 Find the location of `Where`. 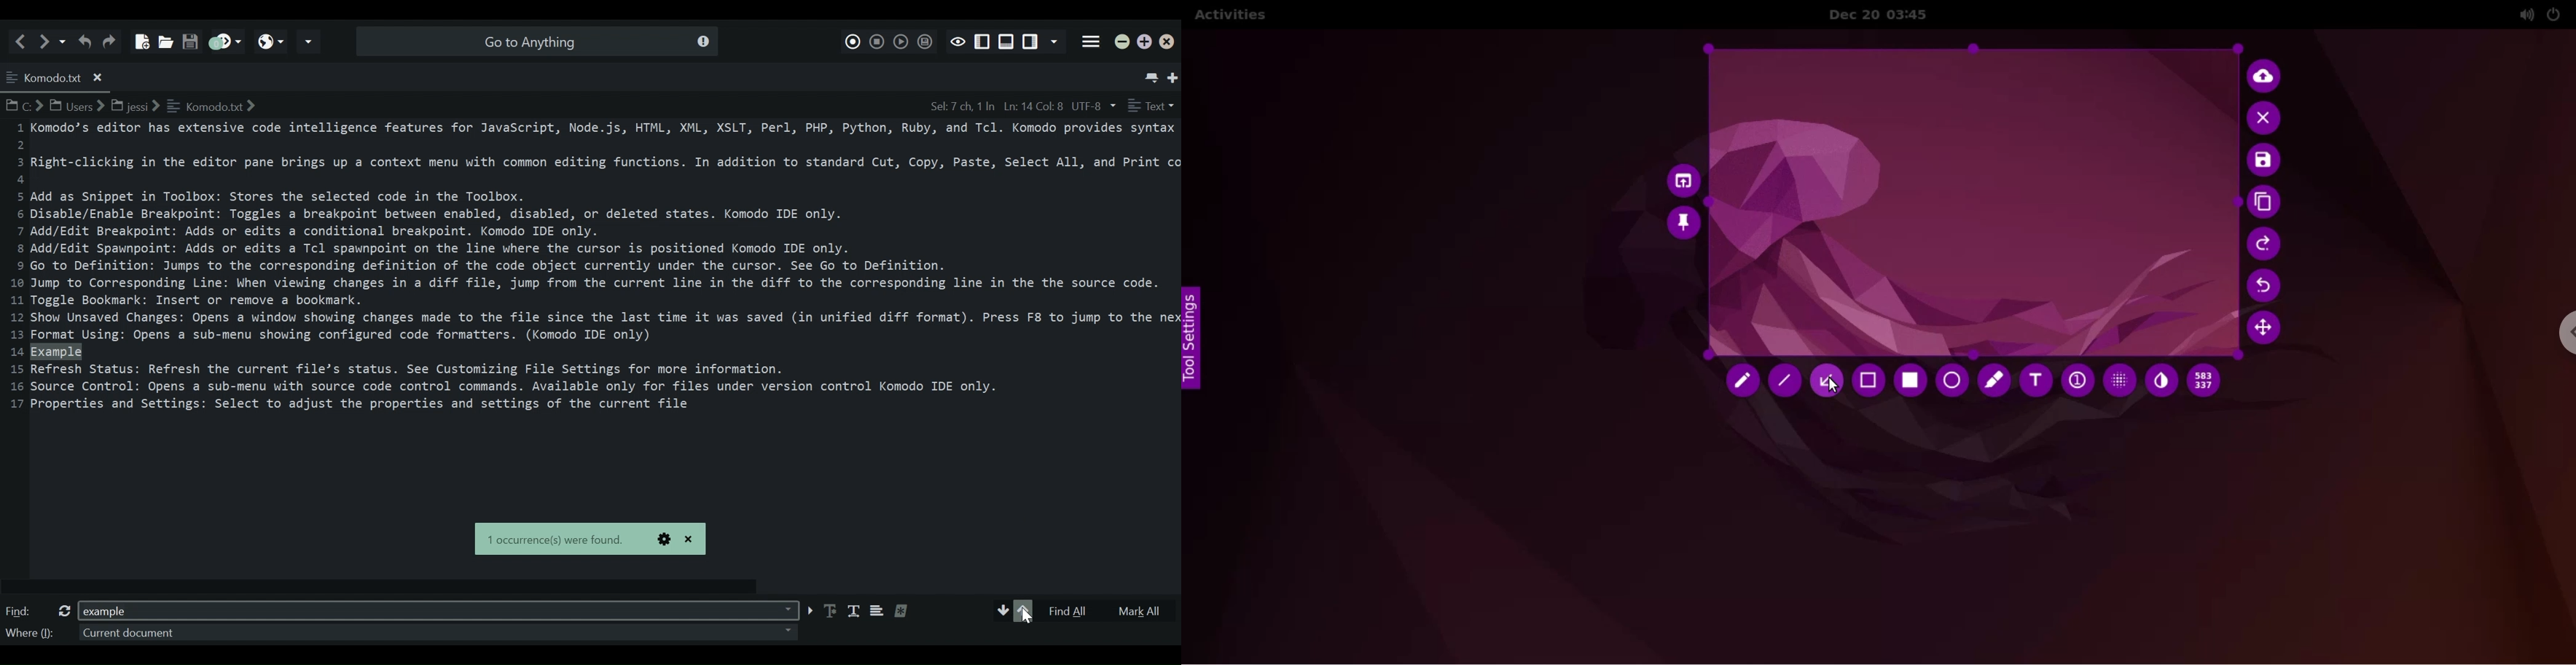

Where is located at coordinates (29, 635).